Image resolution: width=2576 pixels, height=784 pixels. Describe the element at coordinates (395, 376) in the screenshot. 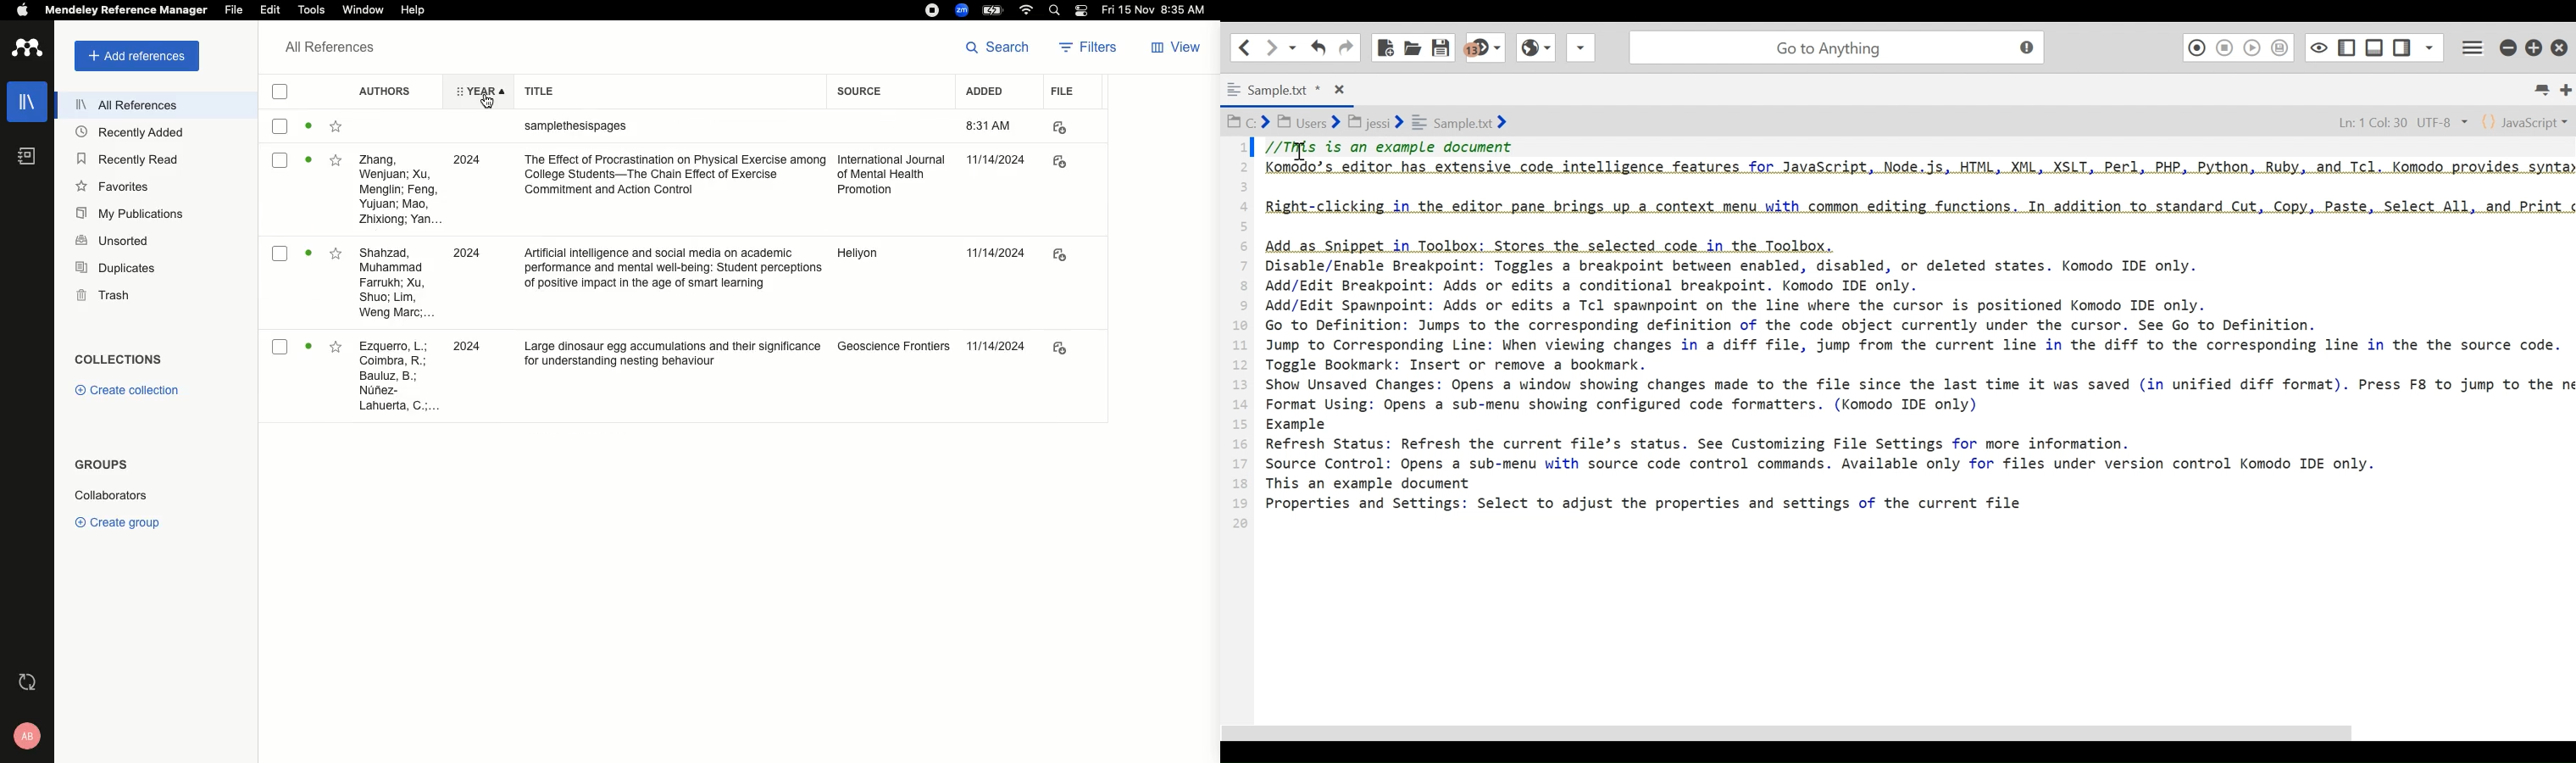

I see `author name` at that location.